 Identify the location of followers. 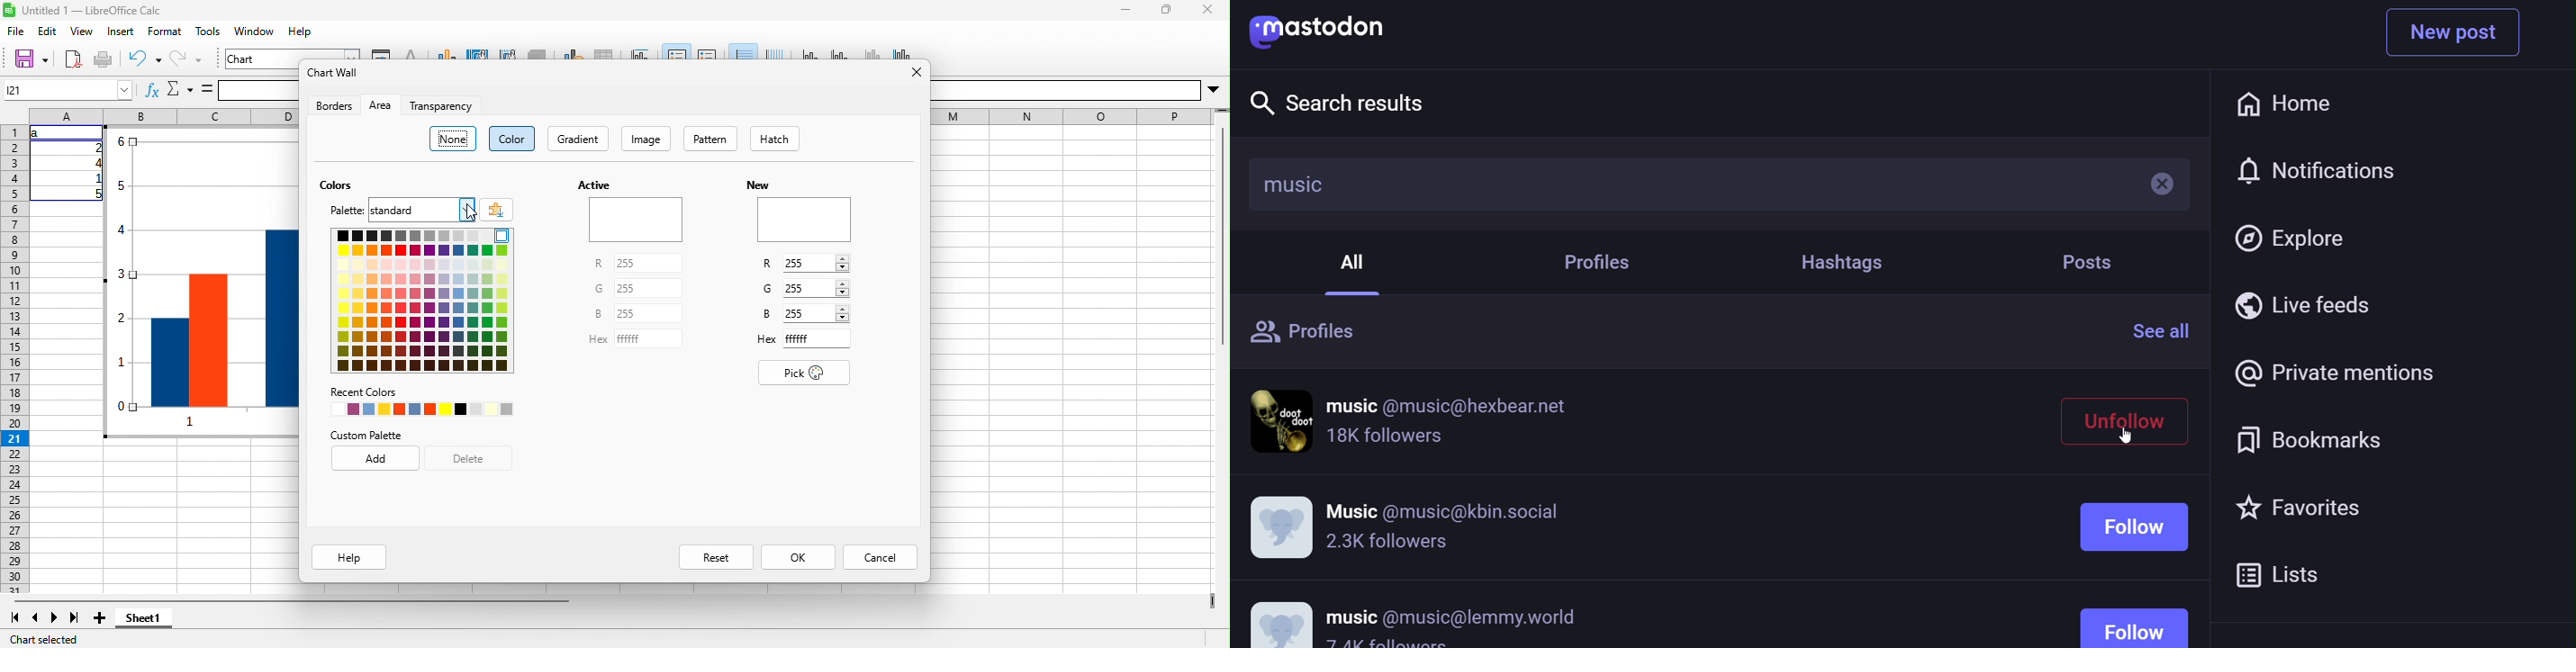
(1387, 542).